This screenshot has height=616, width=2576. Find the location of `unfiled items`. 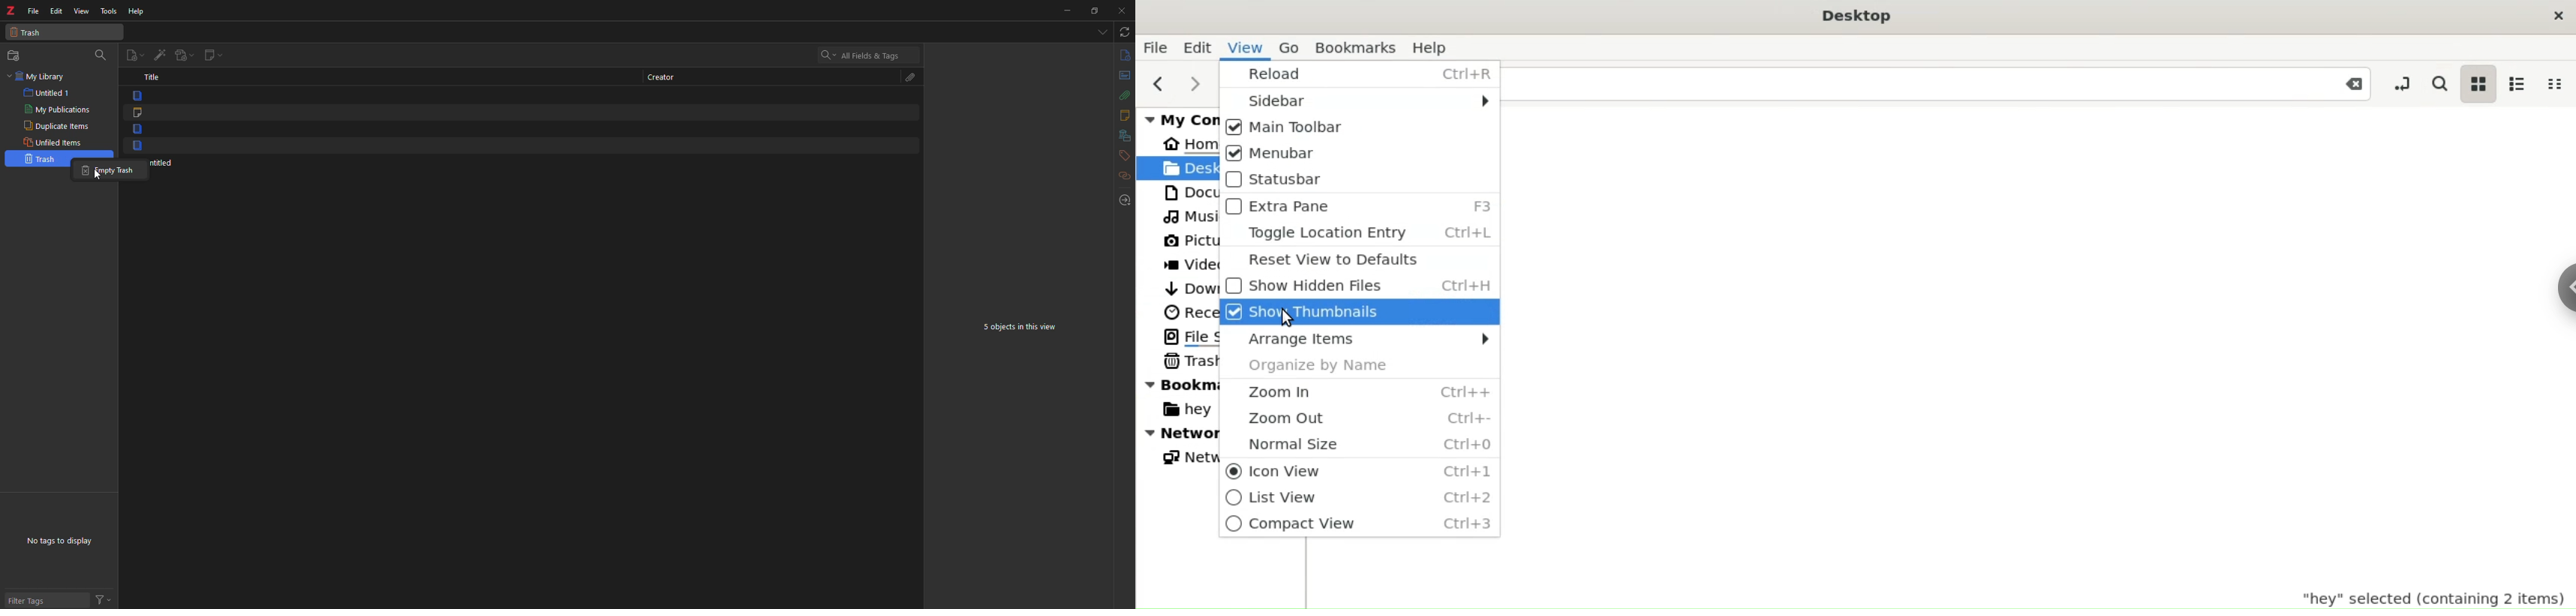

unfiled items is located at coordinates (55, 142).